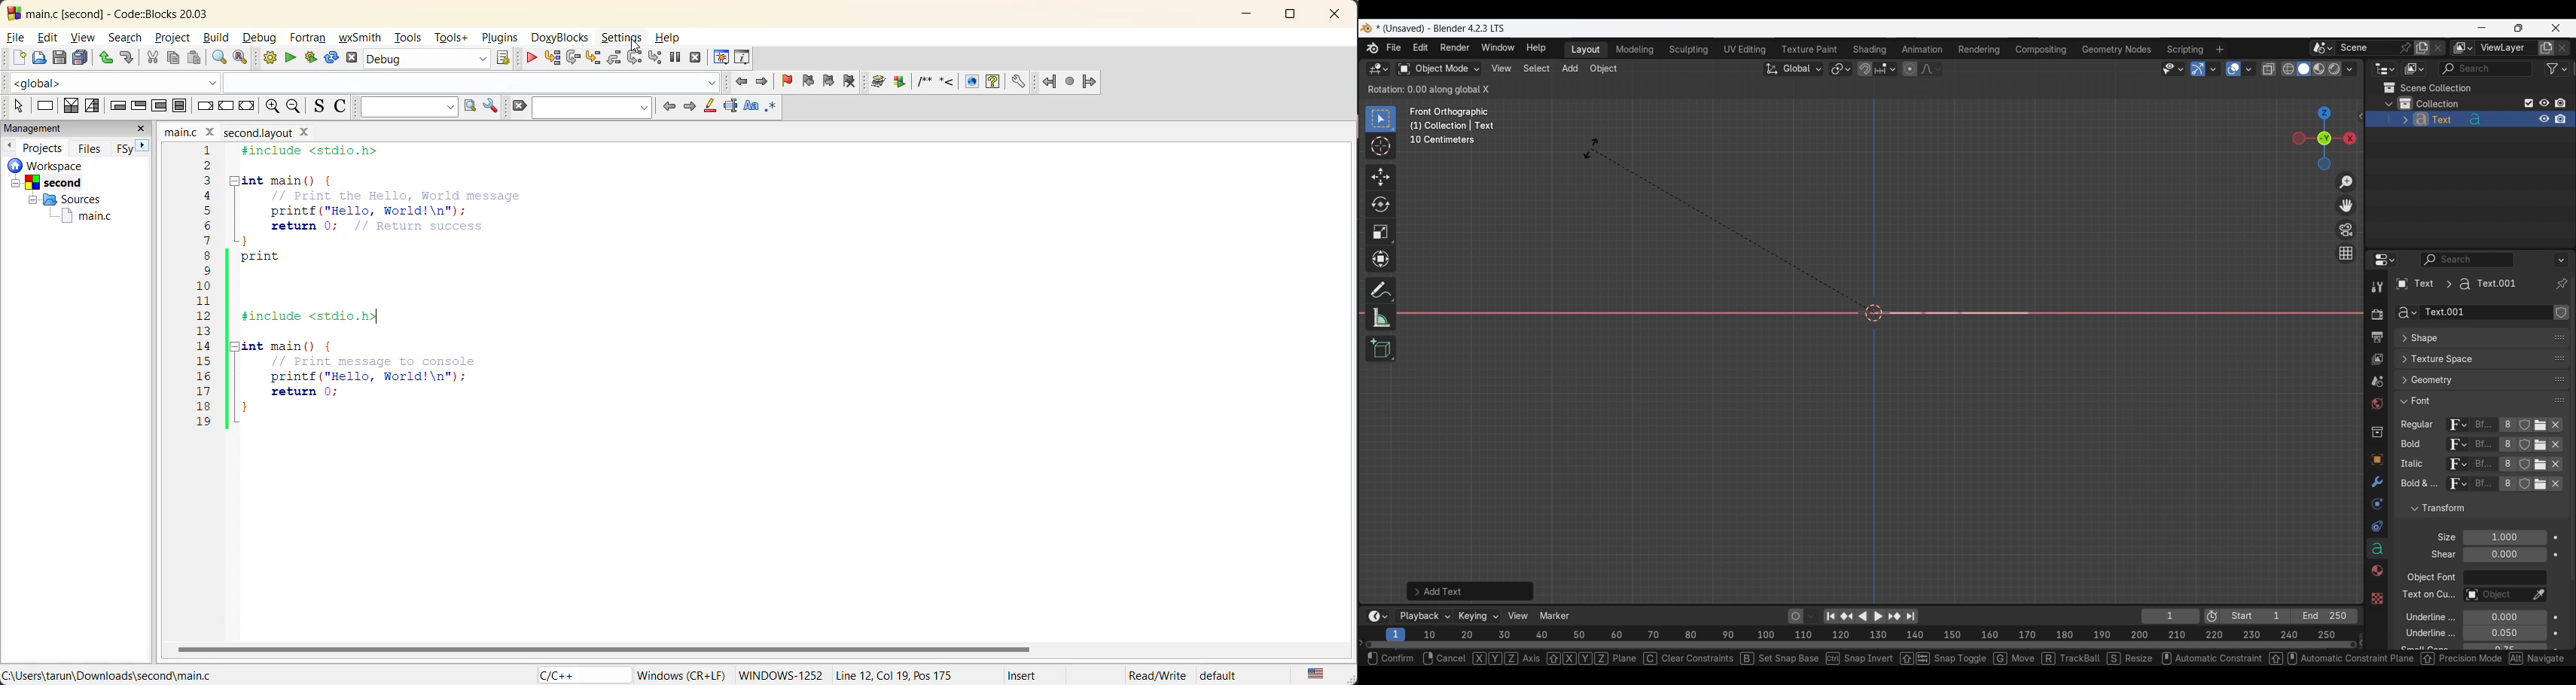 The height and width of the screenshot is (700, 2576). Describe the element at coordinates (17, 38) in the screenshot. I see `file` at that location.